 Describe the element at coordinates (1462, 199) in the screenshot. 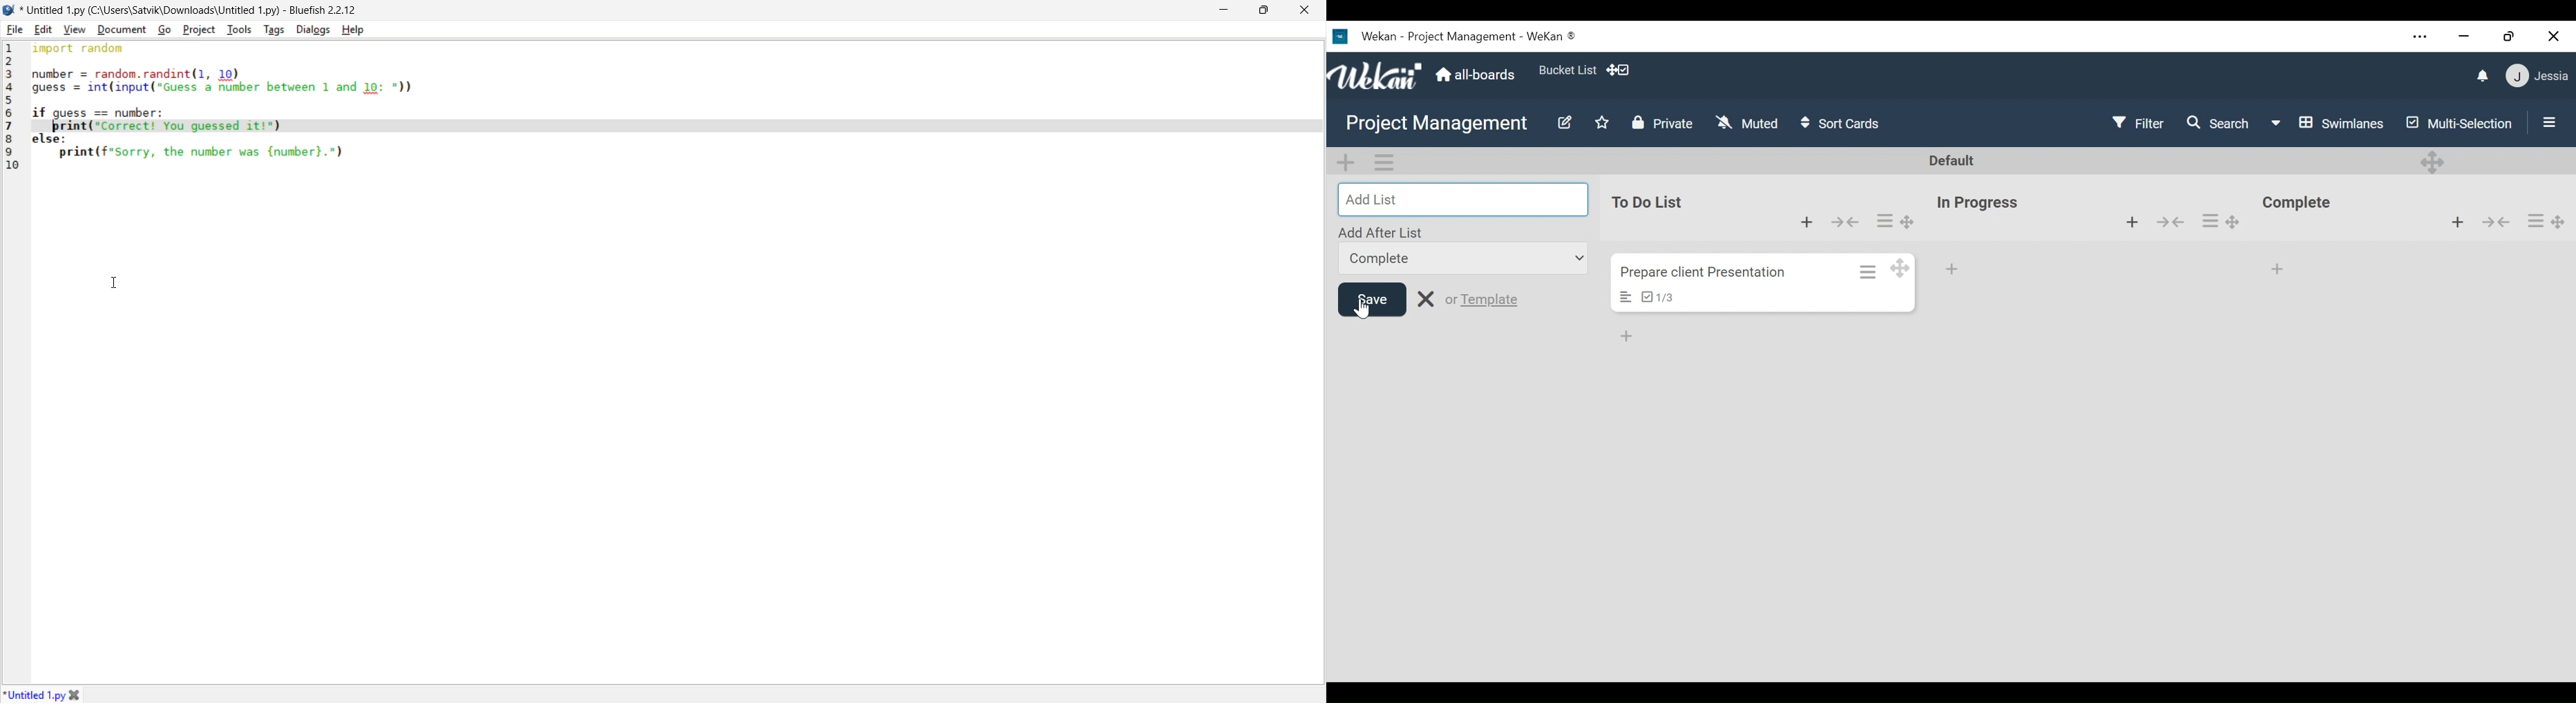

I see `Enter list name` at that location.